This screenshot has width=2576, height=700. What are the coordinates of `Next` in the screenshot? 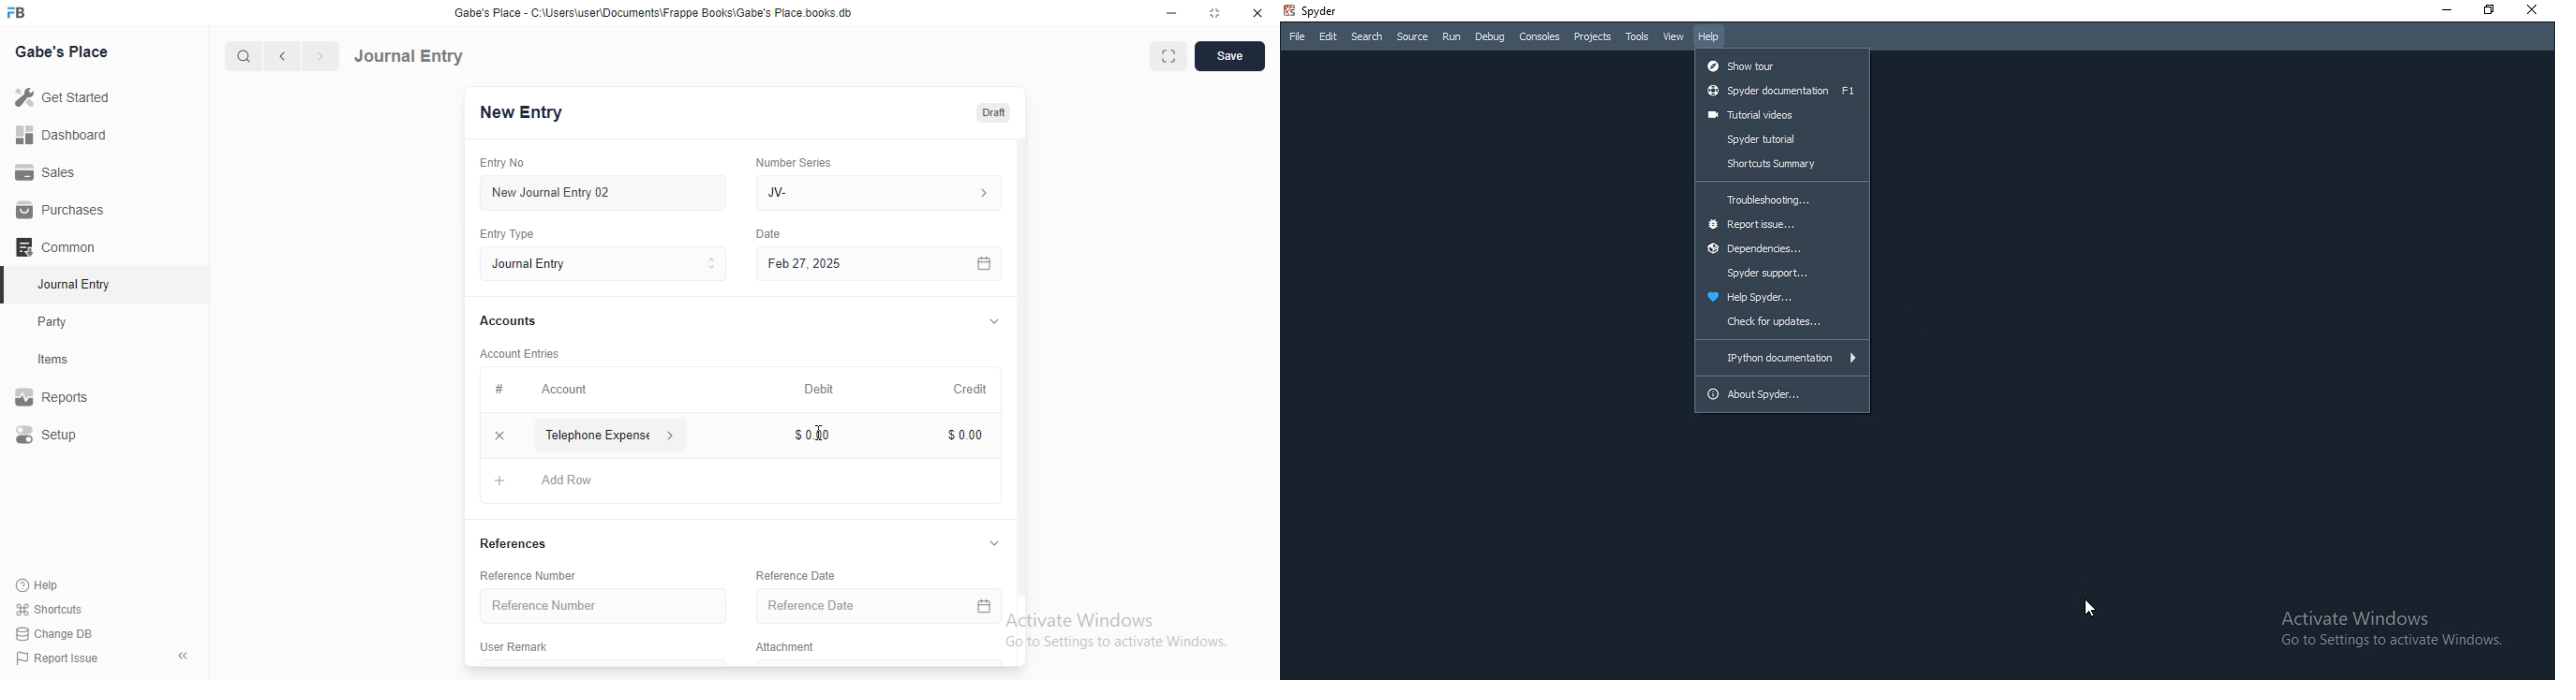 It's located at (319, 56).